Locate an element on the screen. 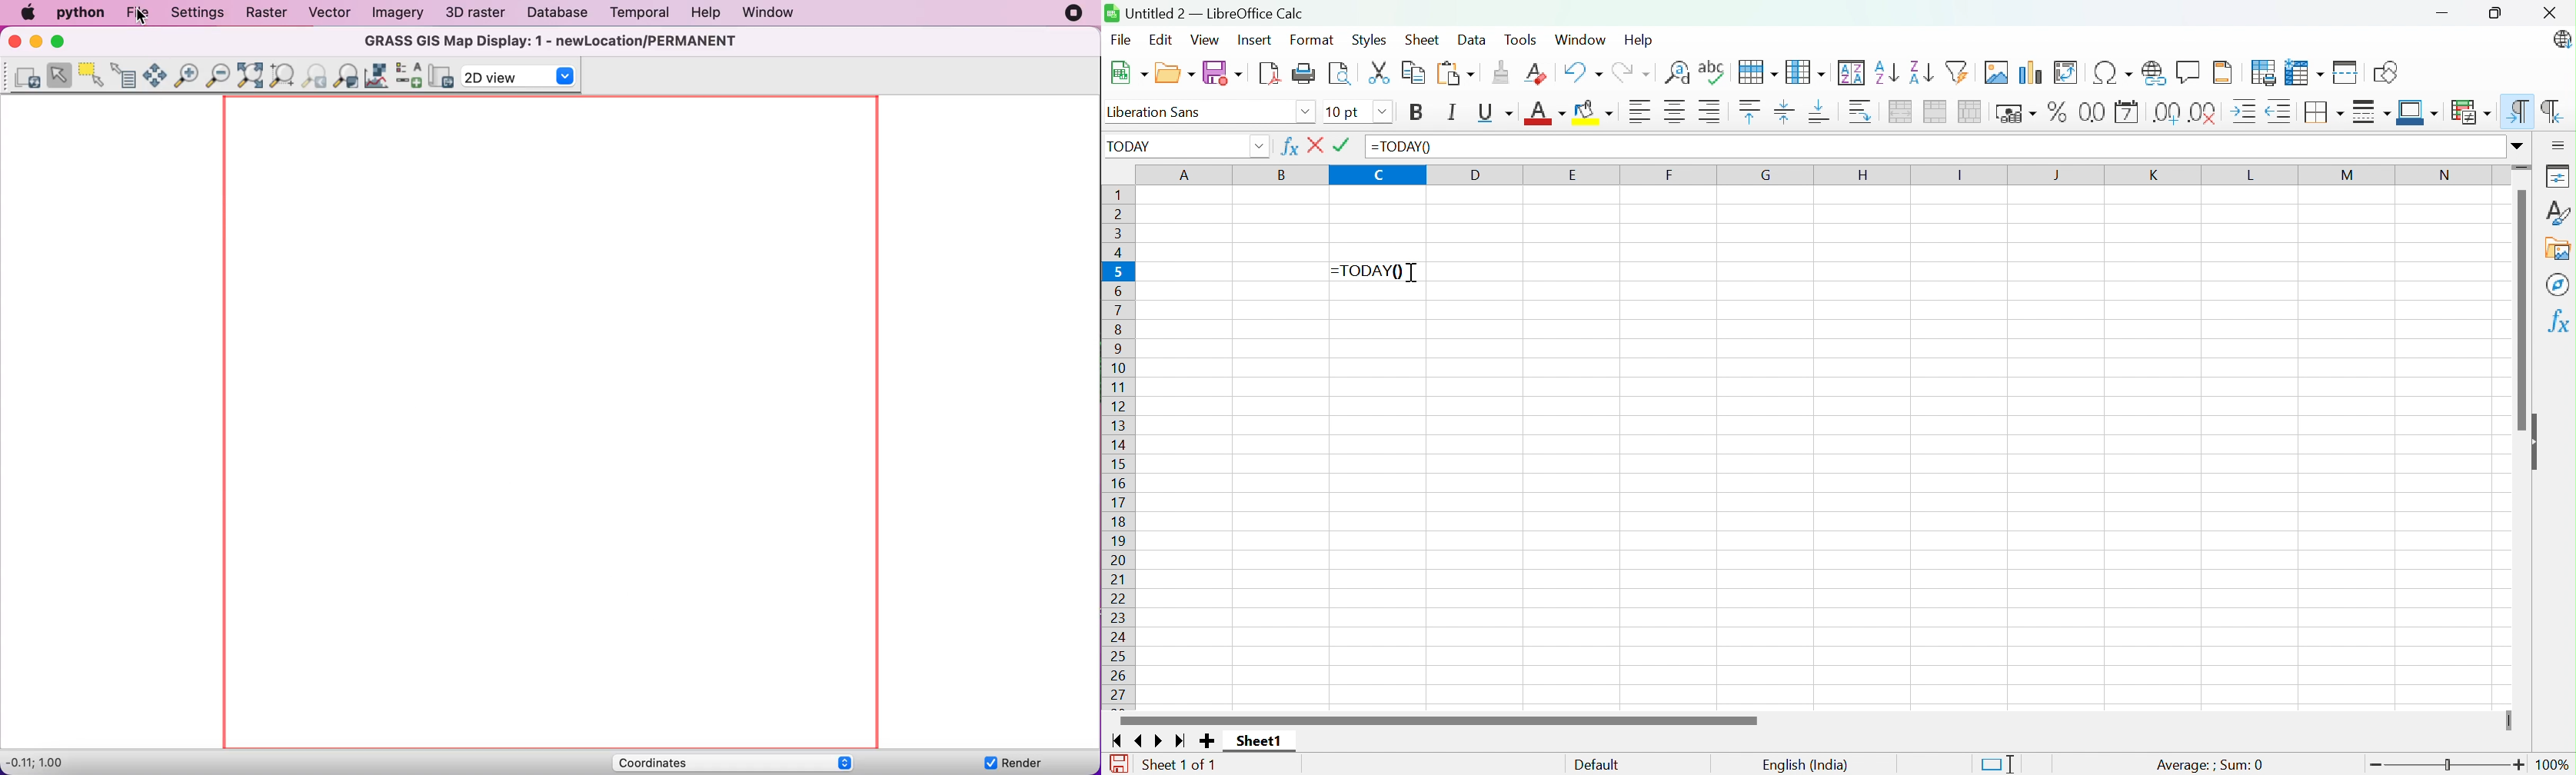 This screenshot has height=784, width=2576. Row names is located at coordinates (1120, 449).